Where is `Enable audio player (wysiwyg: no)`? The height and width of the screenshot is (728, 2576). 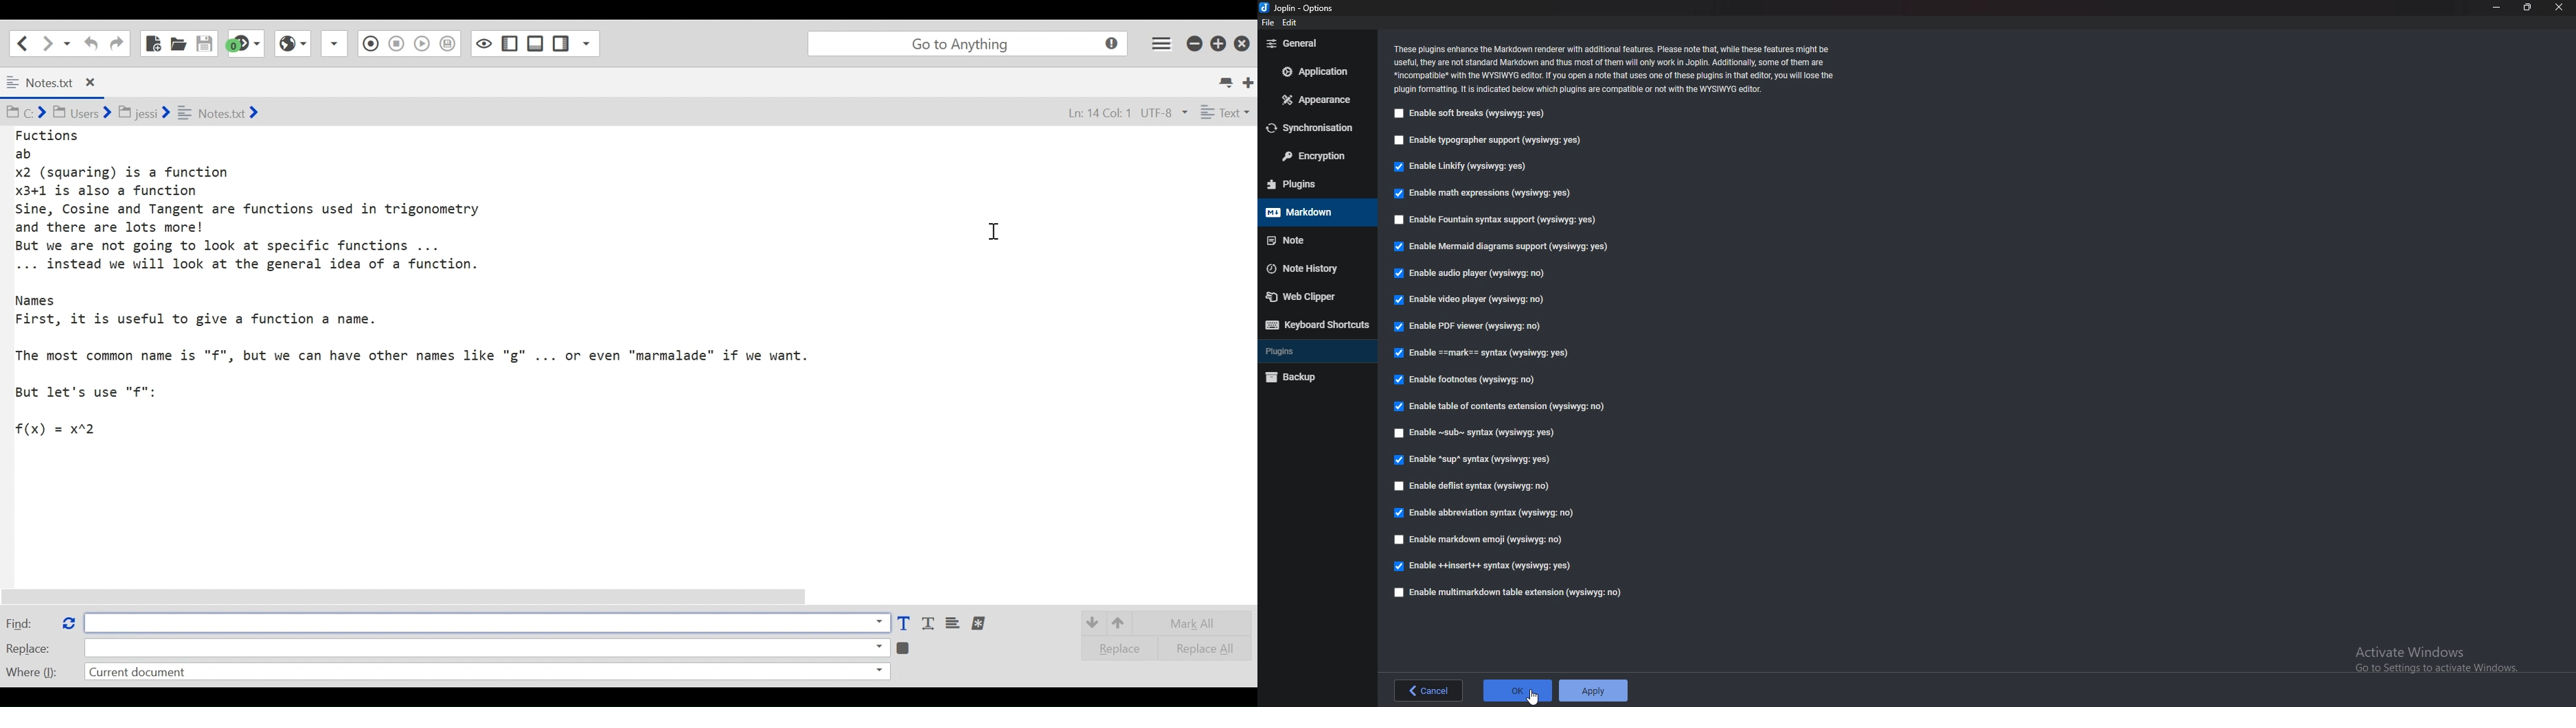 Enable audio player (wysiwyg: no) is located at coordinates (1474, 273).